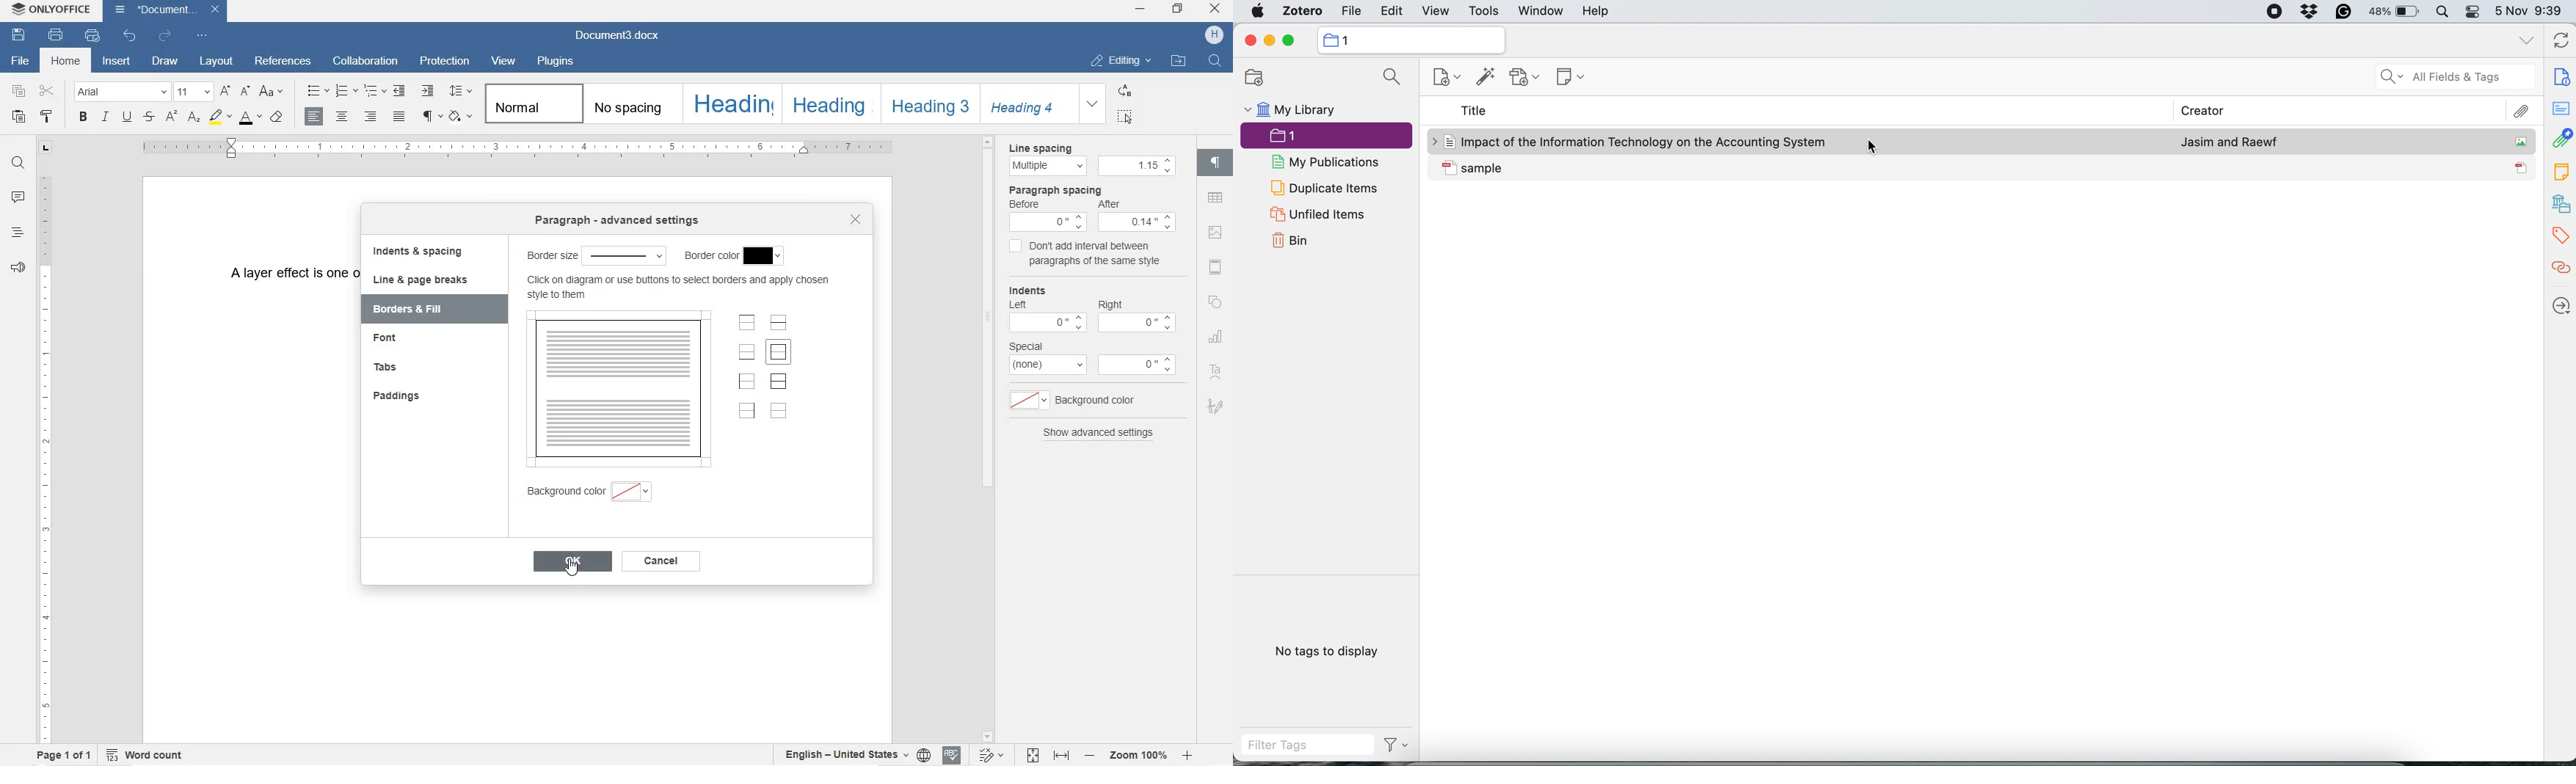 Image resolution: width=2576 pixels, height=784 pixels. I want to click on edit, so click(1389, 12).